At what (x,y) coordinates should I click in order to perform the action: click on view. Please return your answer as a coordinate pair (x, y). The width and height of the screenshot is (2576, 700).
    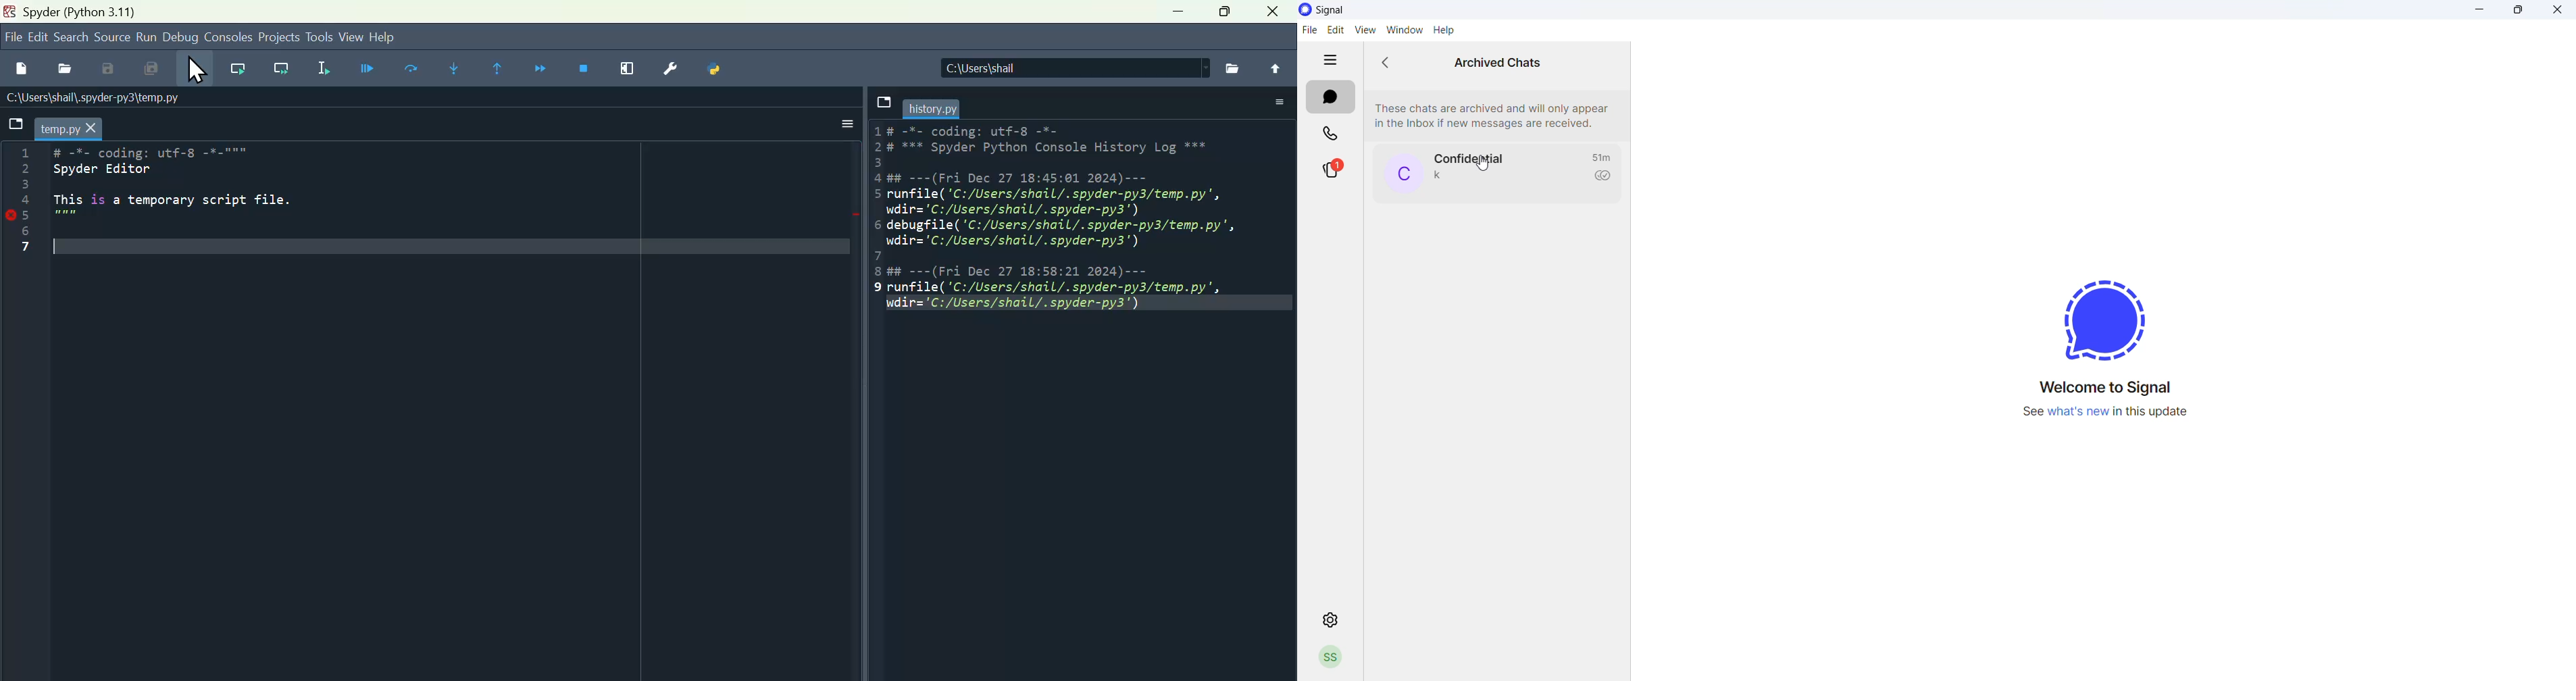
    Looking at the image, I should click on (1363, 30).